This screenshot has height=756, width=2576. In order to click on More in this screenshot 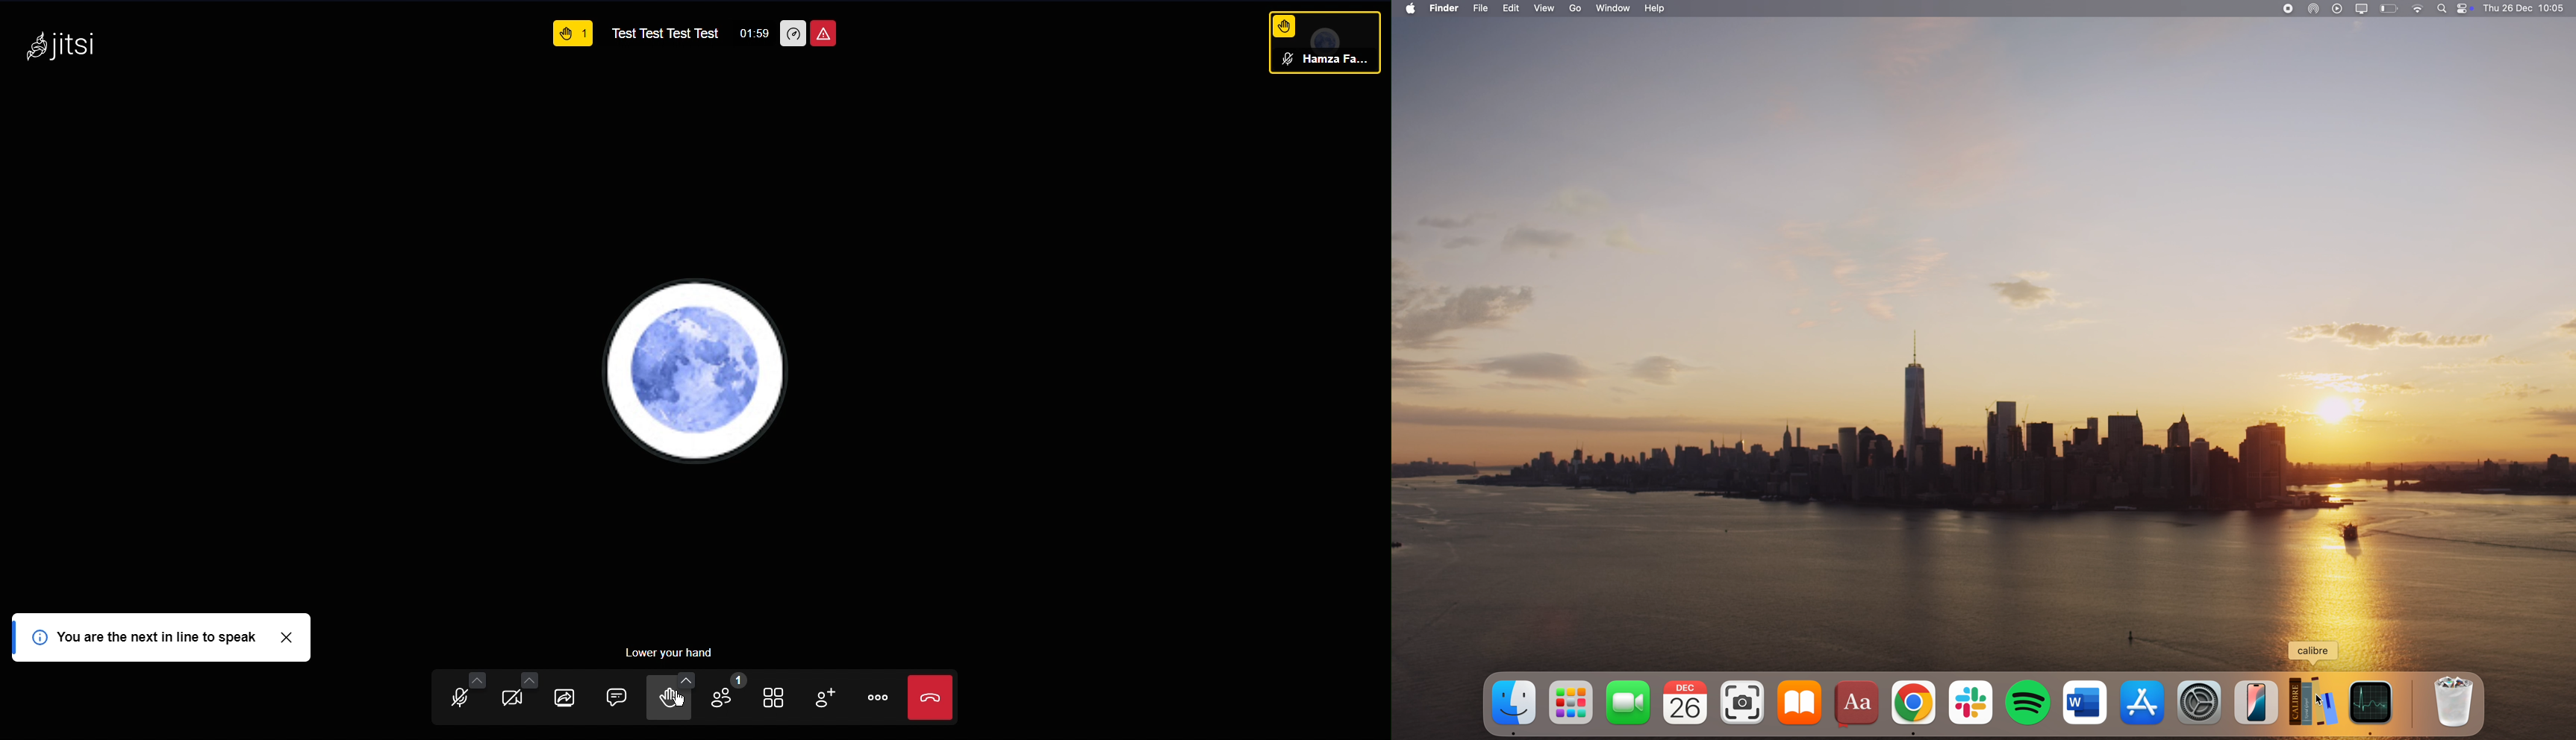, I will do `click(885, 698)`.